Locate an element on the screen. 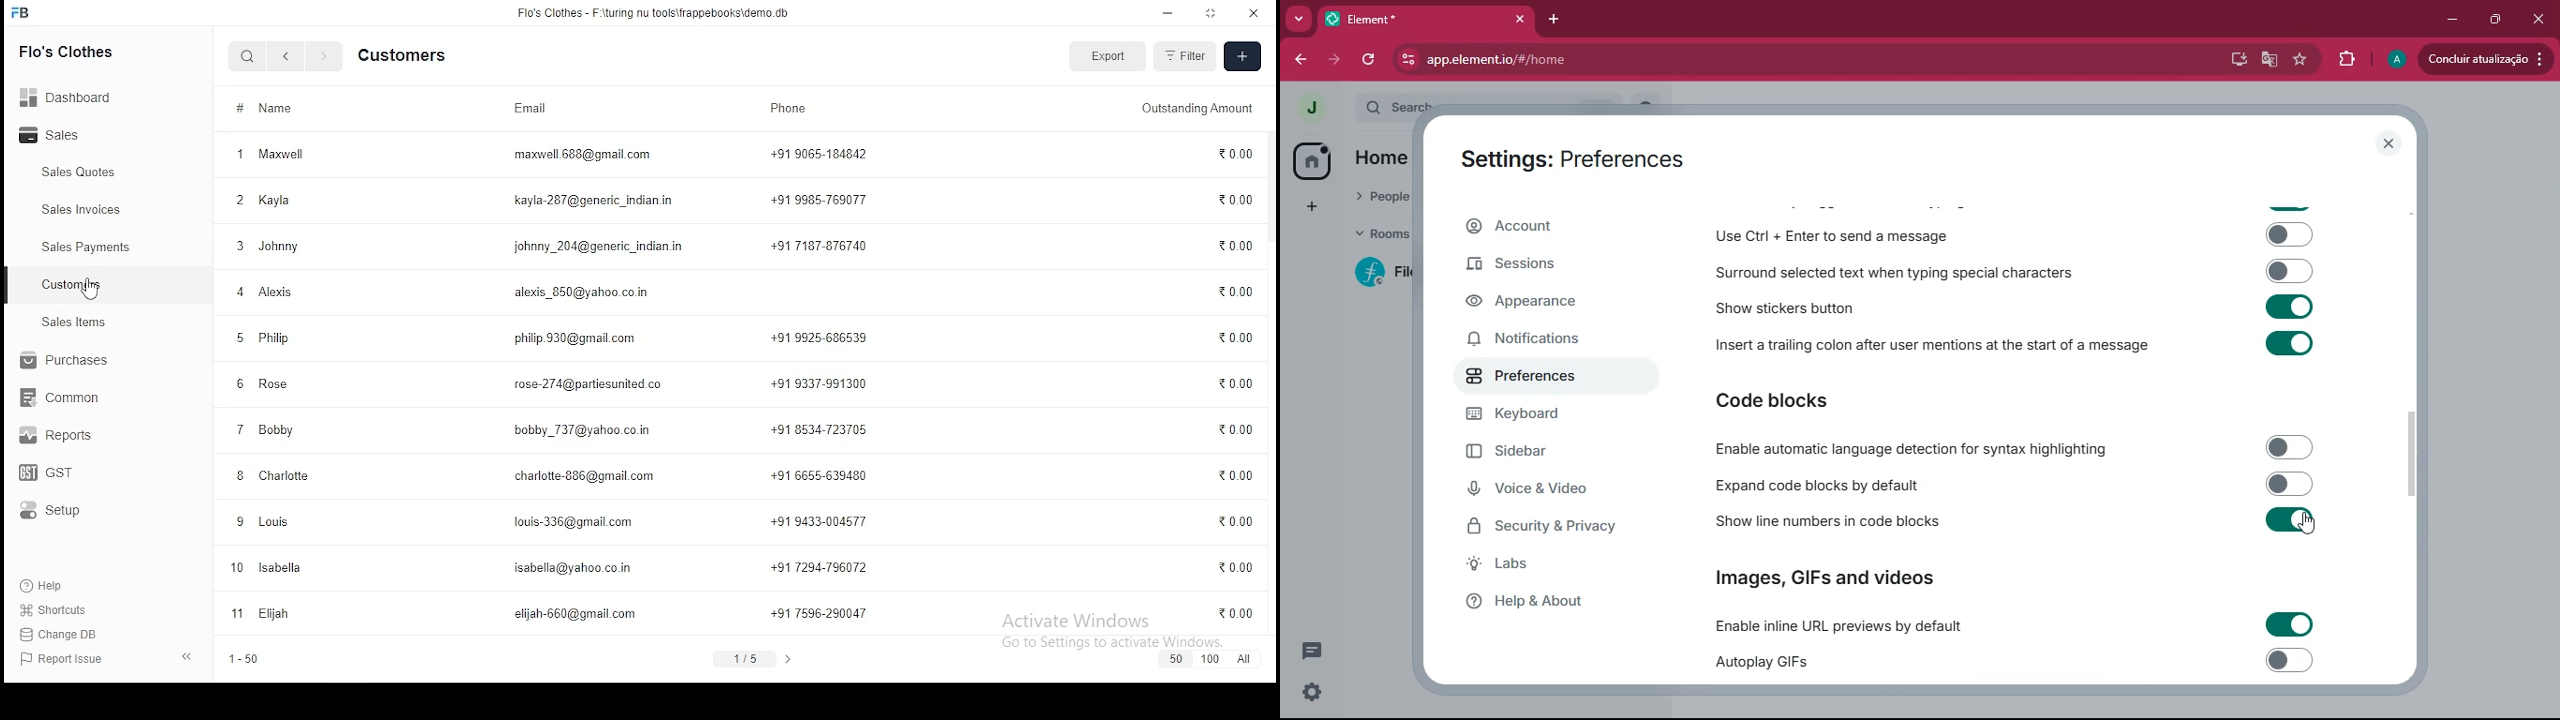 The height and width of the screenshot is (728, 2576). 0.00 is located at coordinates (1232, 336).